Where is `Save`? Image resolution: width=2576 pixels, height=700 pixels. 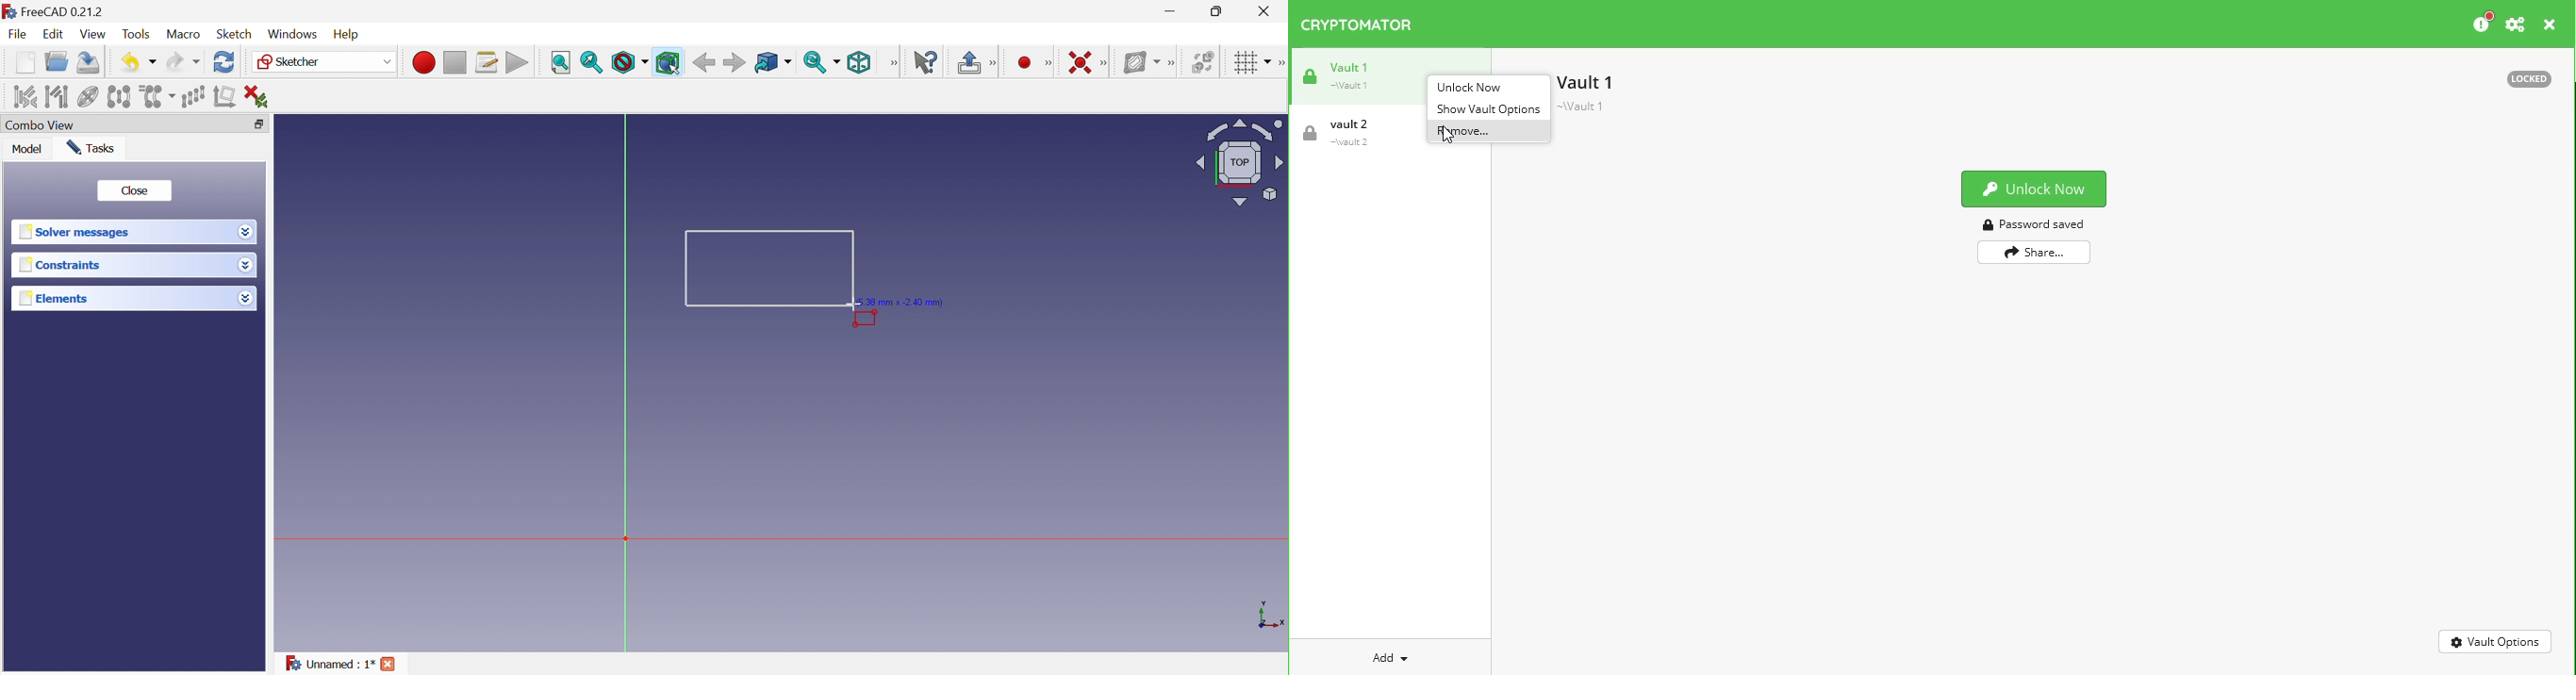
Save is located at coordinates (89, 63).